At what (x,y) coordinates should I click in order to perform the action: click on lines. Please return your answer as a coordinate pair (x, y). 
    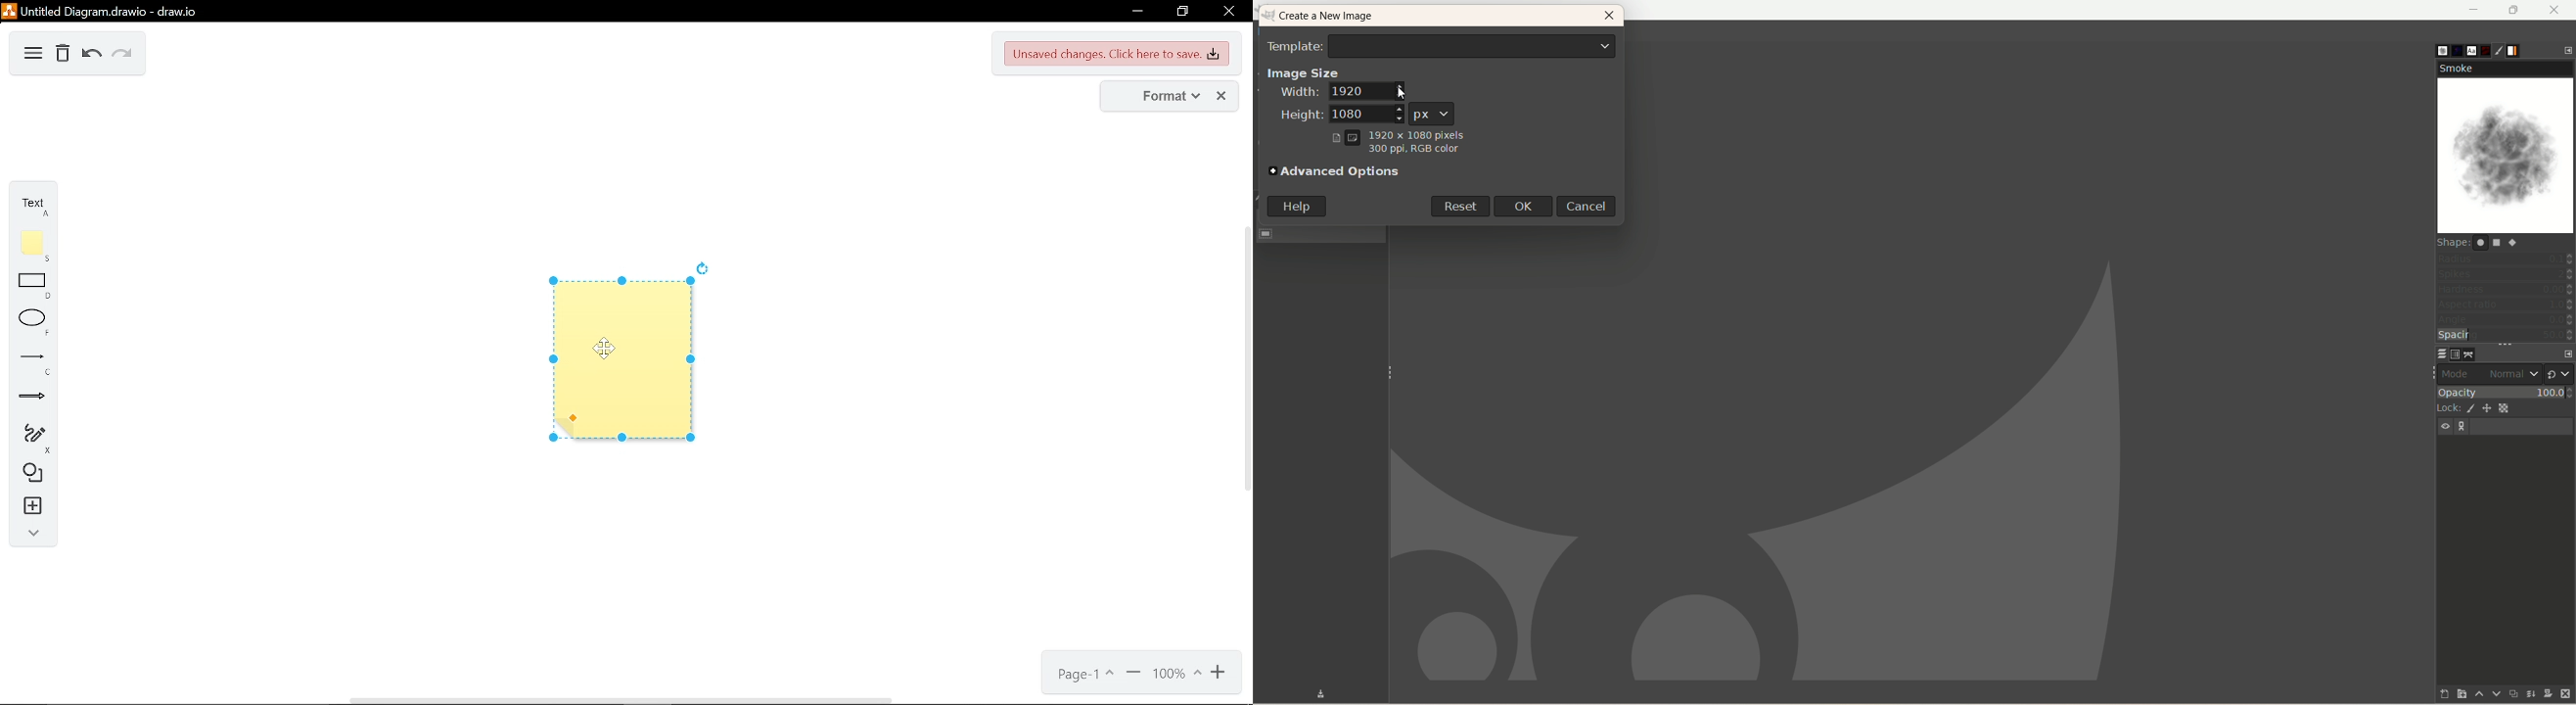
    Looking at the image, I should click on (29, 361).